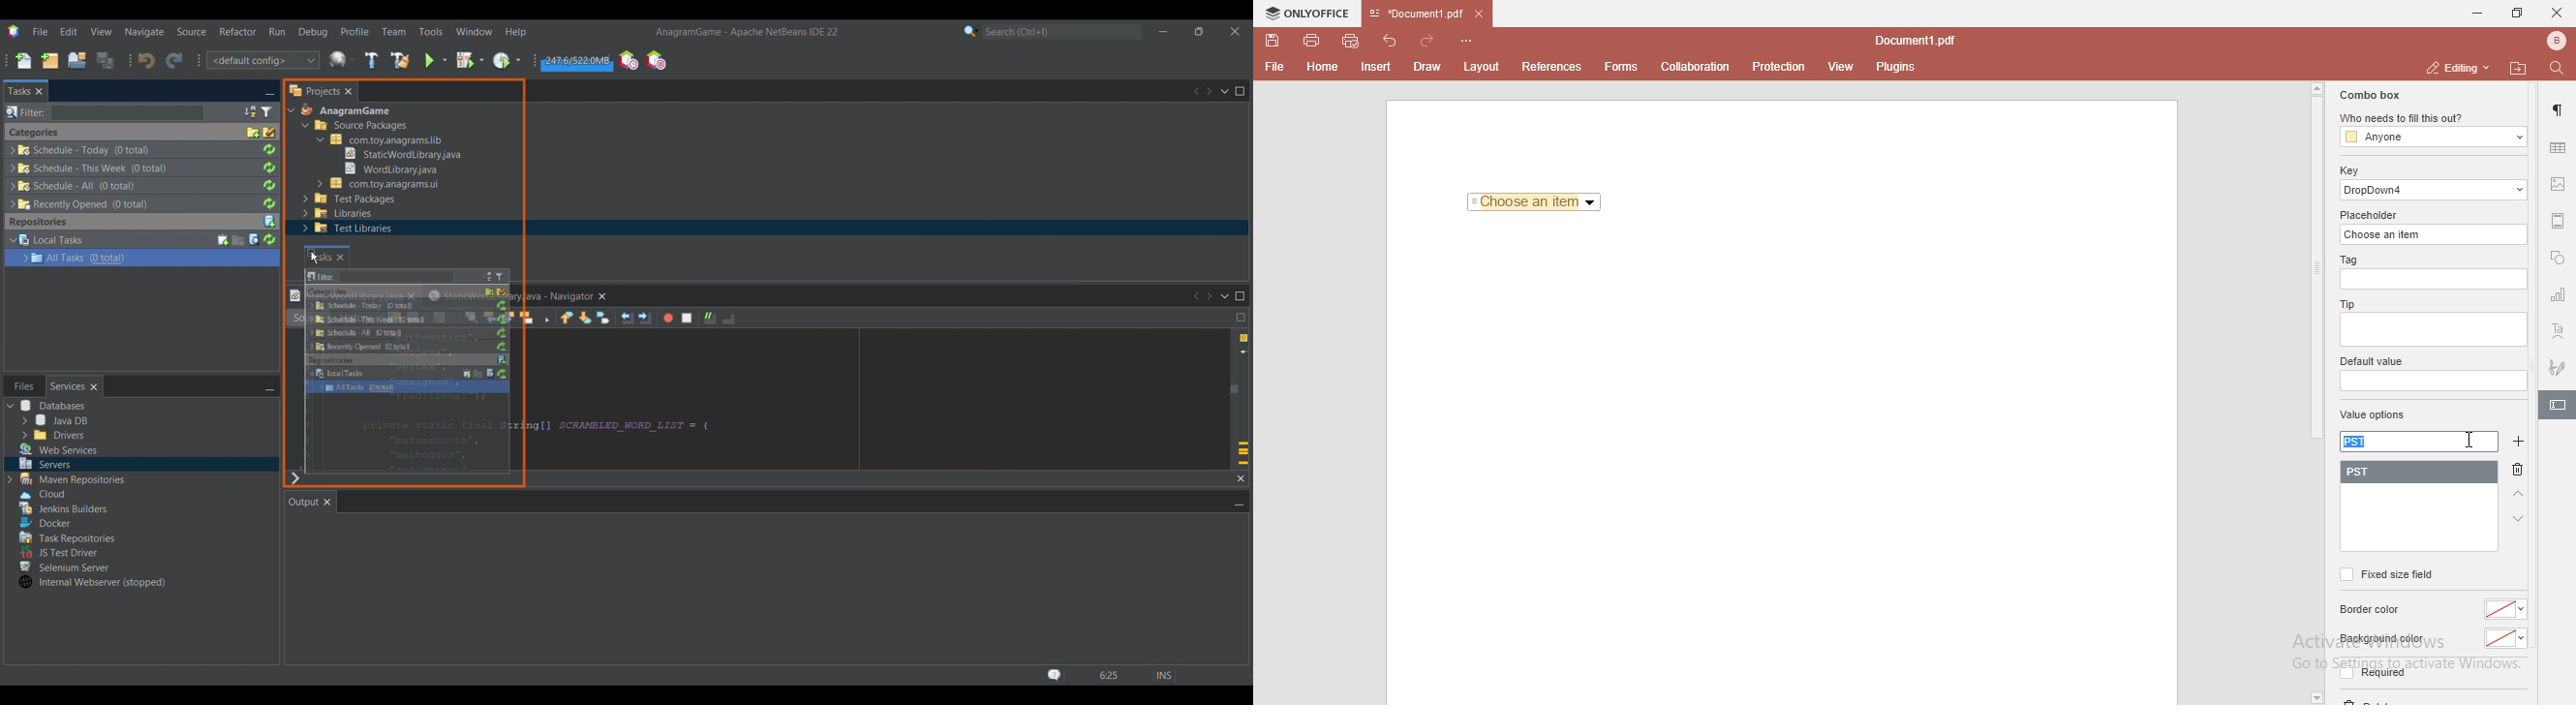 The height and width of the screenshot is (728, 2576). Describe the element at coordinates (379, 140) in the screenshot. I see `` at that location.